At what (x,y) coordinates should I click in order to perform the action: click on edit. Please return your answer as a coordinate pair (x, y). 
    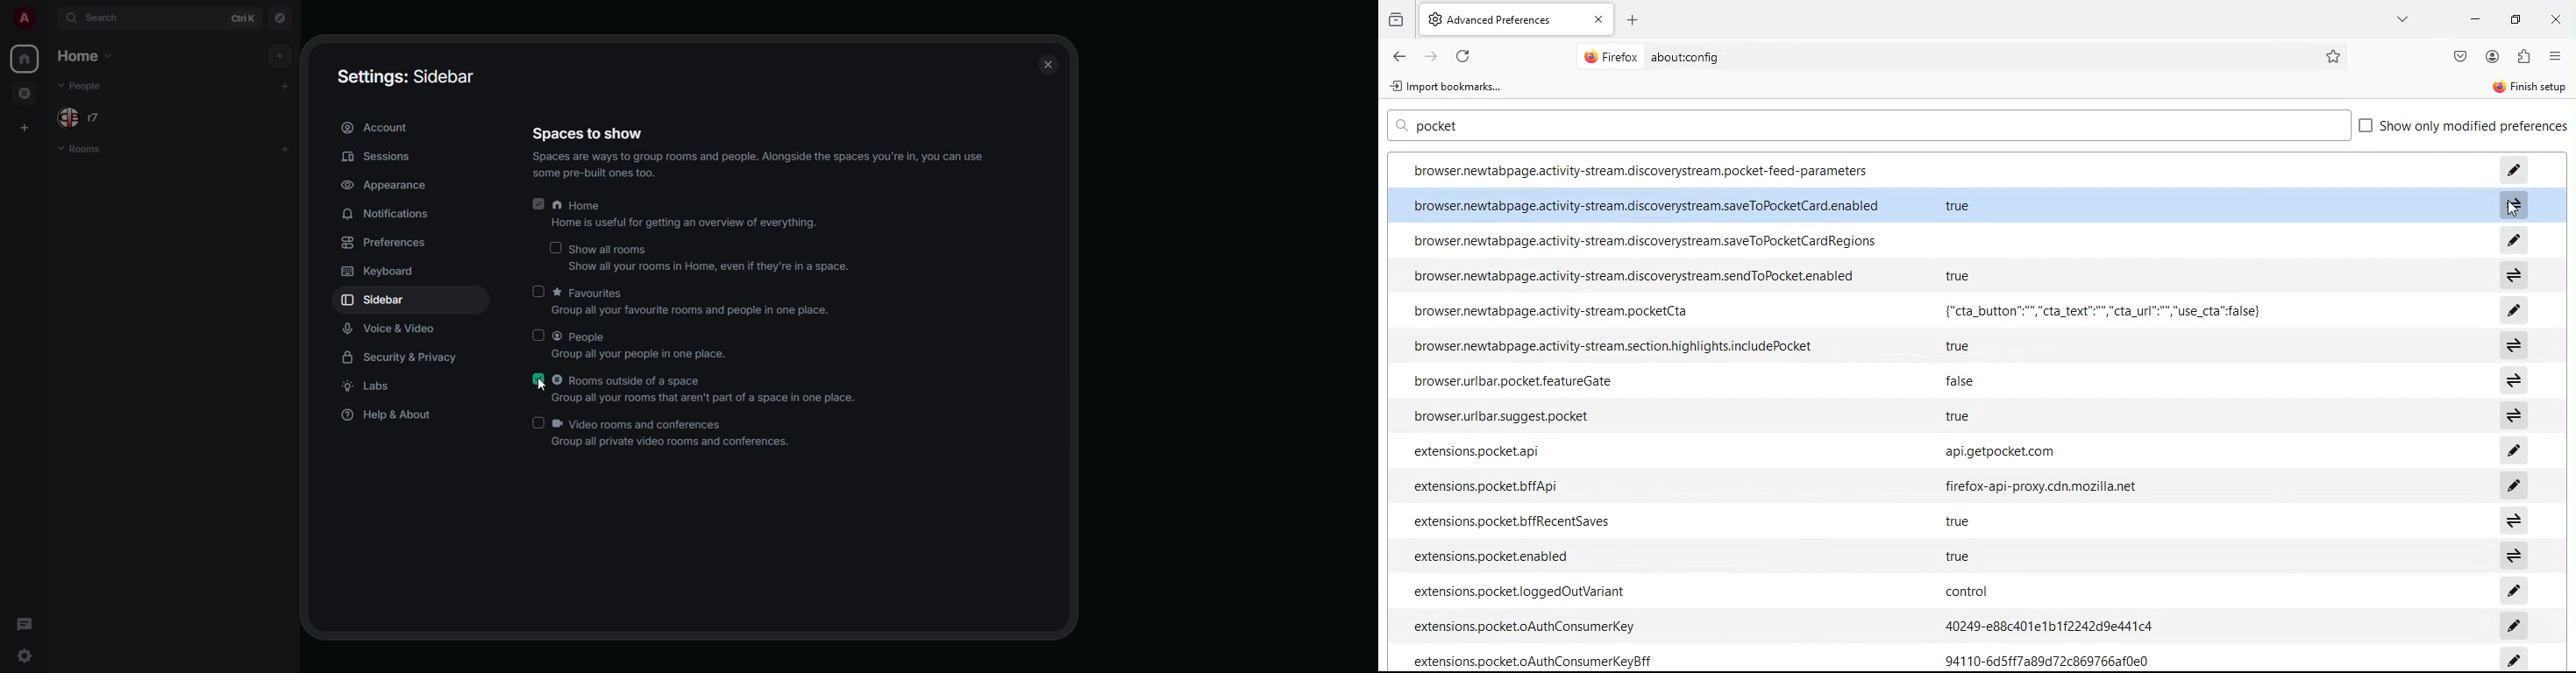
    Looking at the image, I should click on (2516, 486).